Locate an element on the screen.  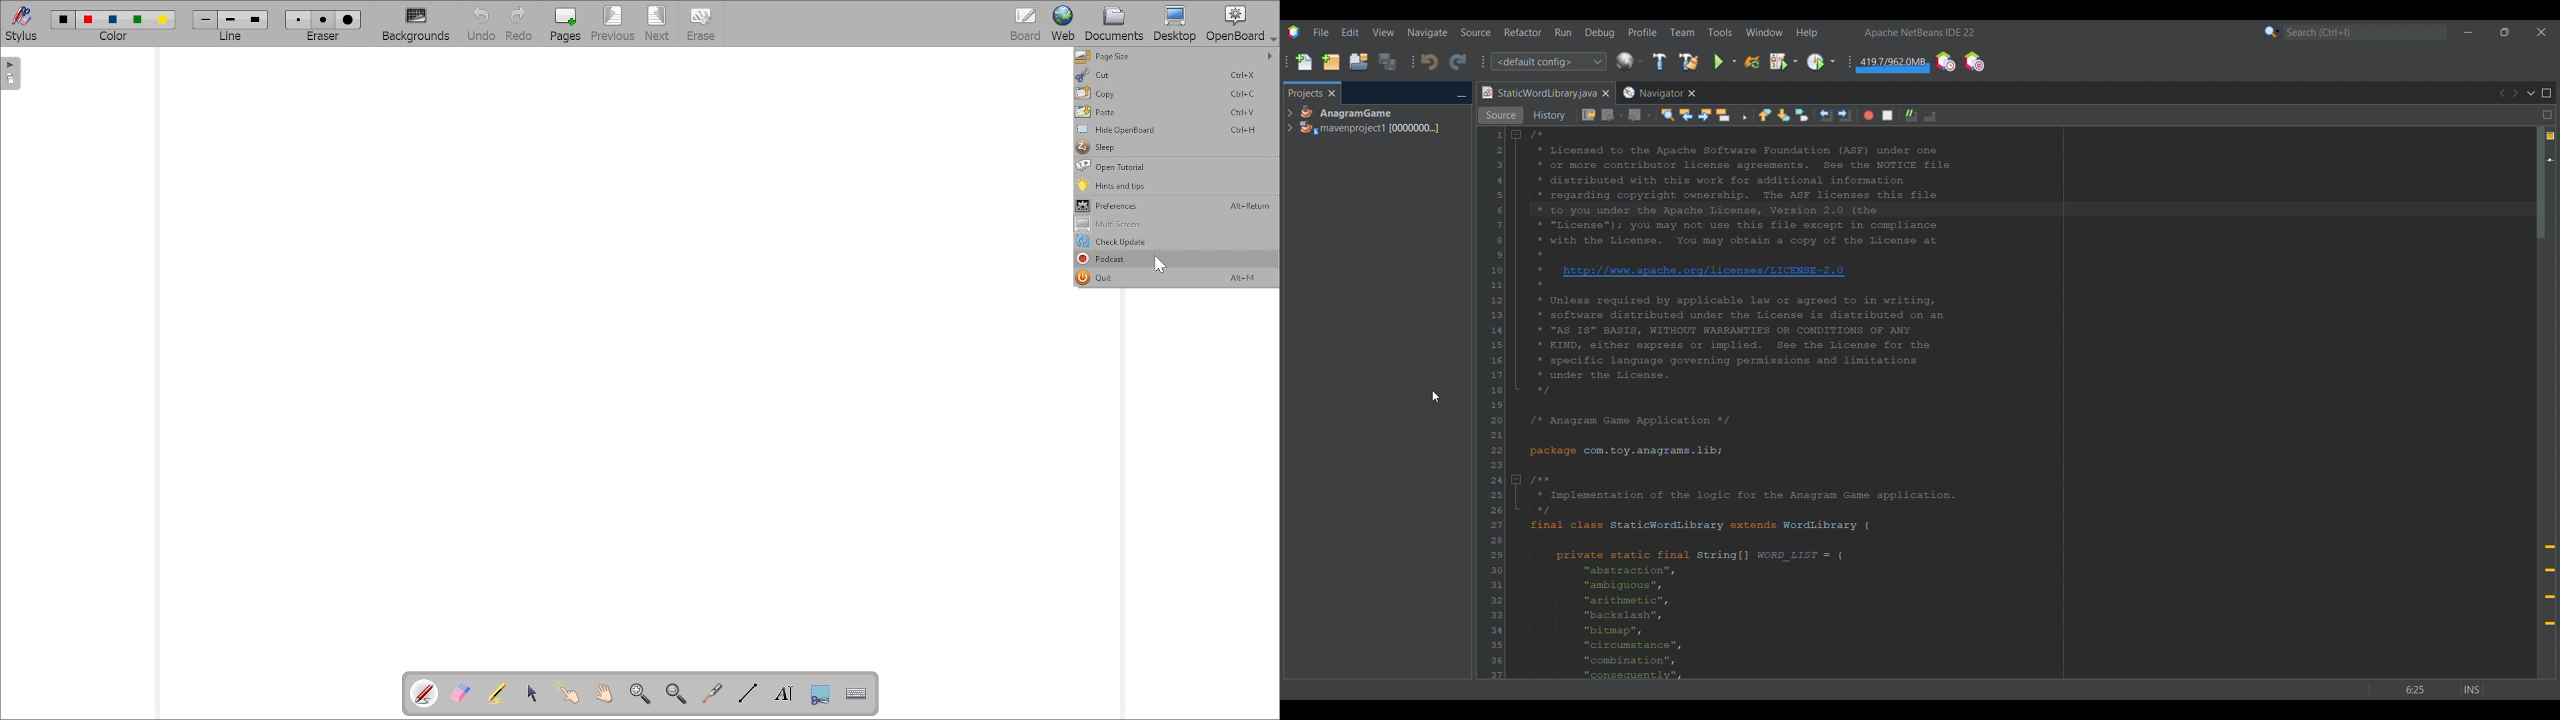
page size is located at coordinates (1176, 57).